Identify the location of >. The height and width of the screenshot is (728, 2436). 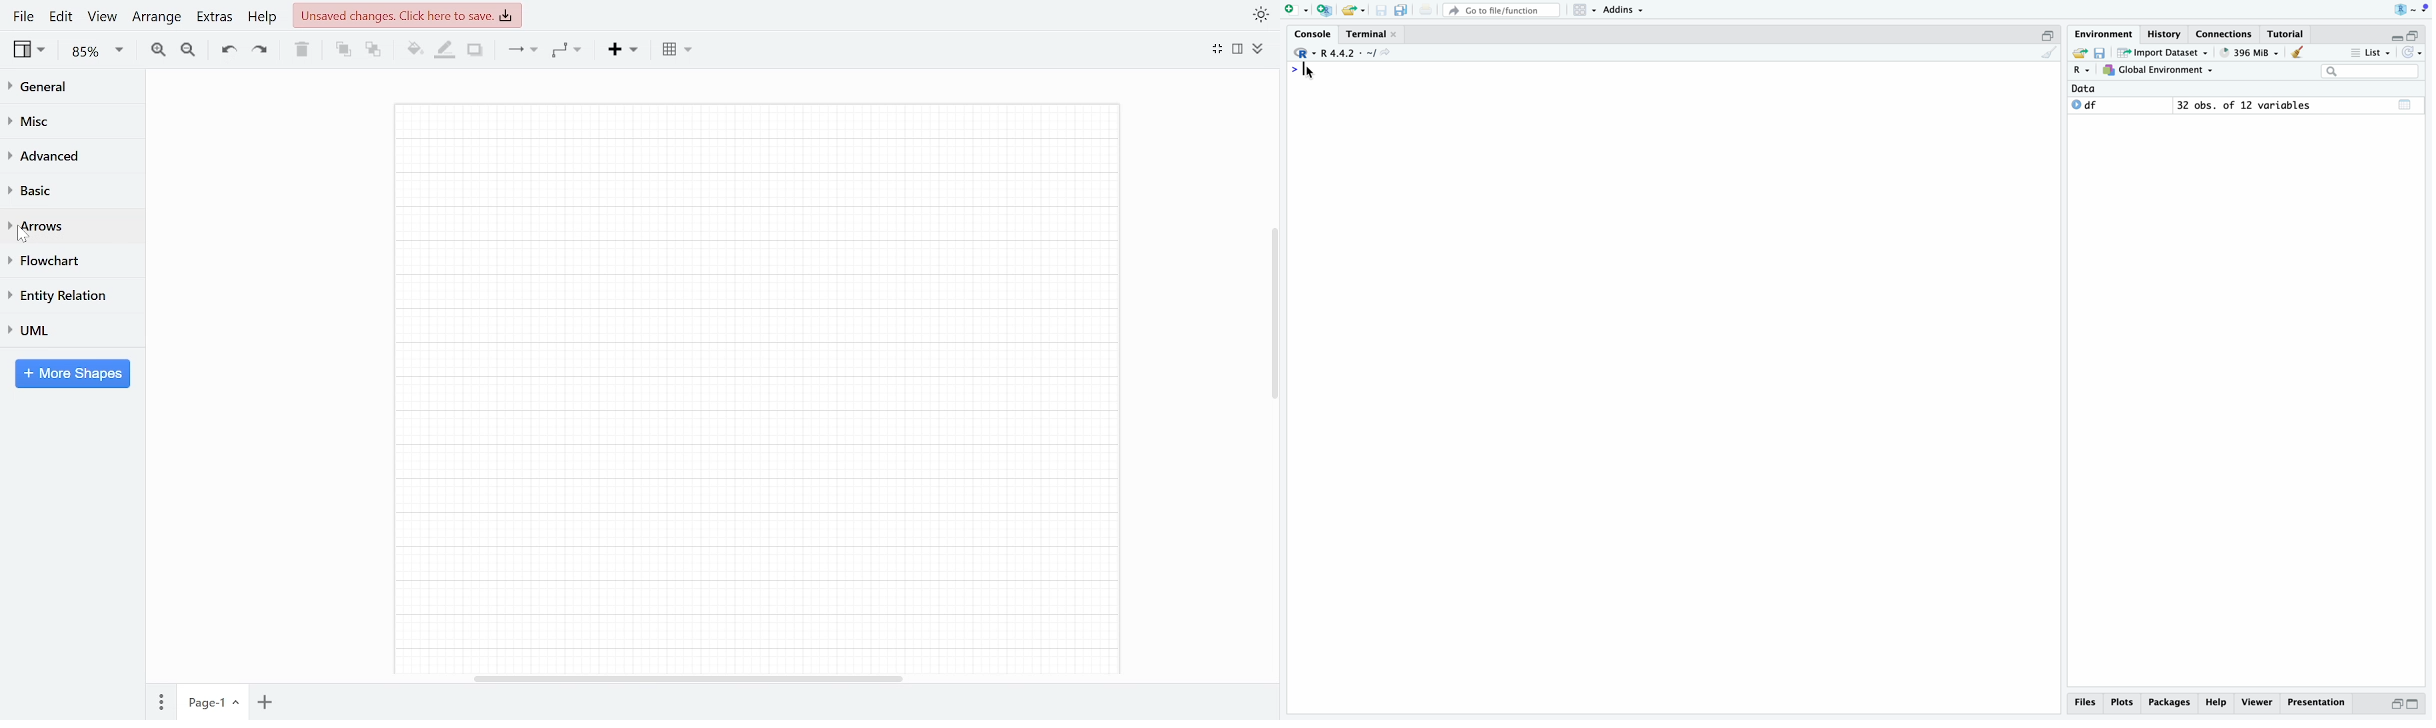
(1293, 70).